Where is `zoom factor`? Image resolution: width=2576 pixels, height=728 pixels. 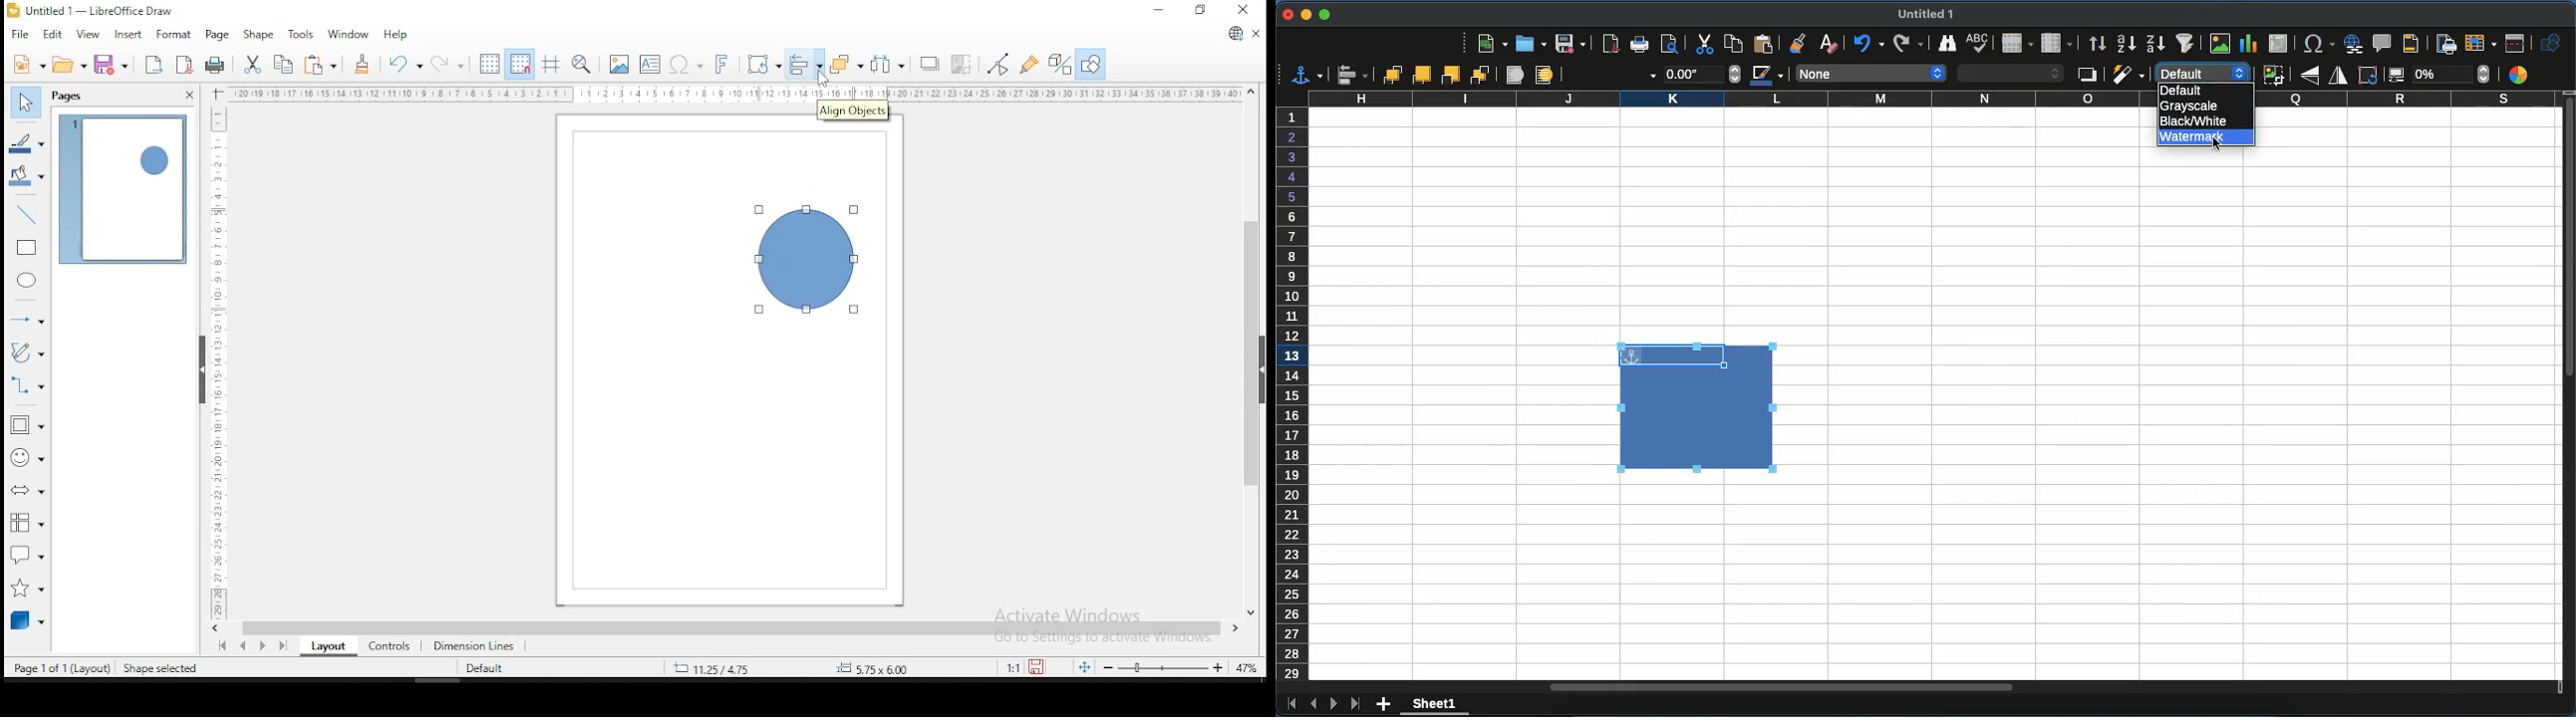 zoom factor is located at coordinates (923, 667).